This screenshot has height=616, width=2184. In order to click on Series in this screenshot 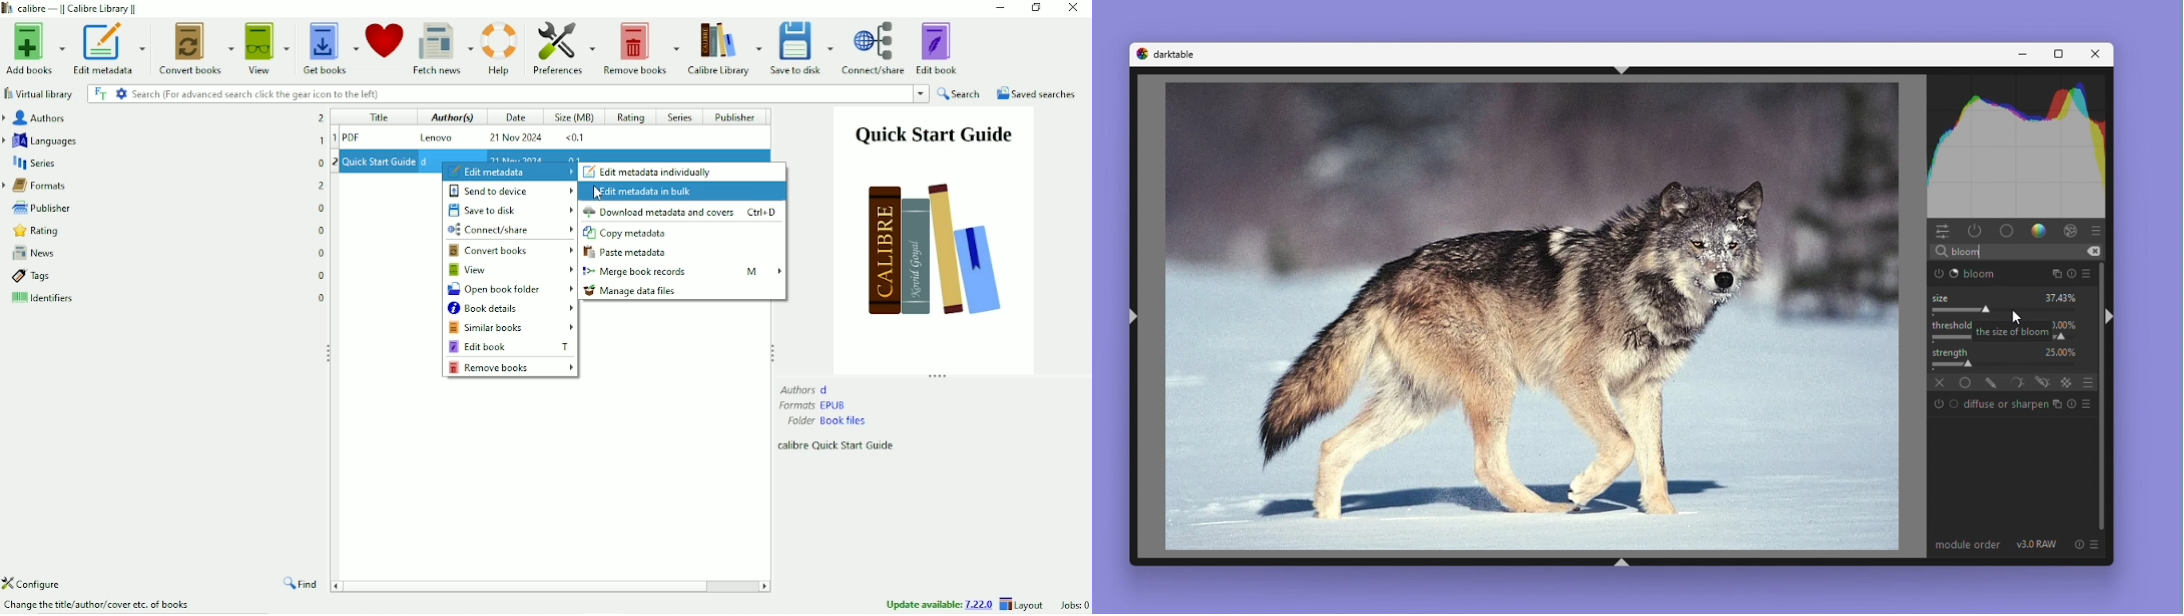, I will do `click(680, 118)`.